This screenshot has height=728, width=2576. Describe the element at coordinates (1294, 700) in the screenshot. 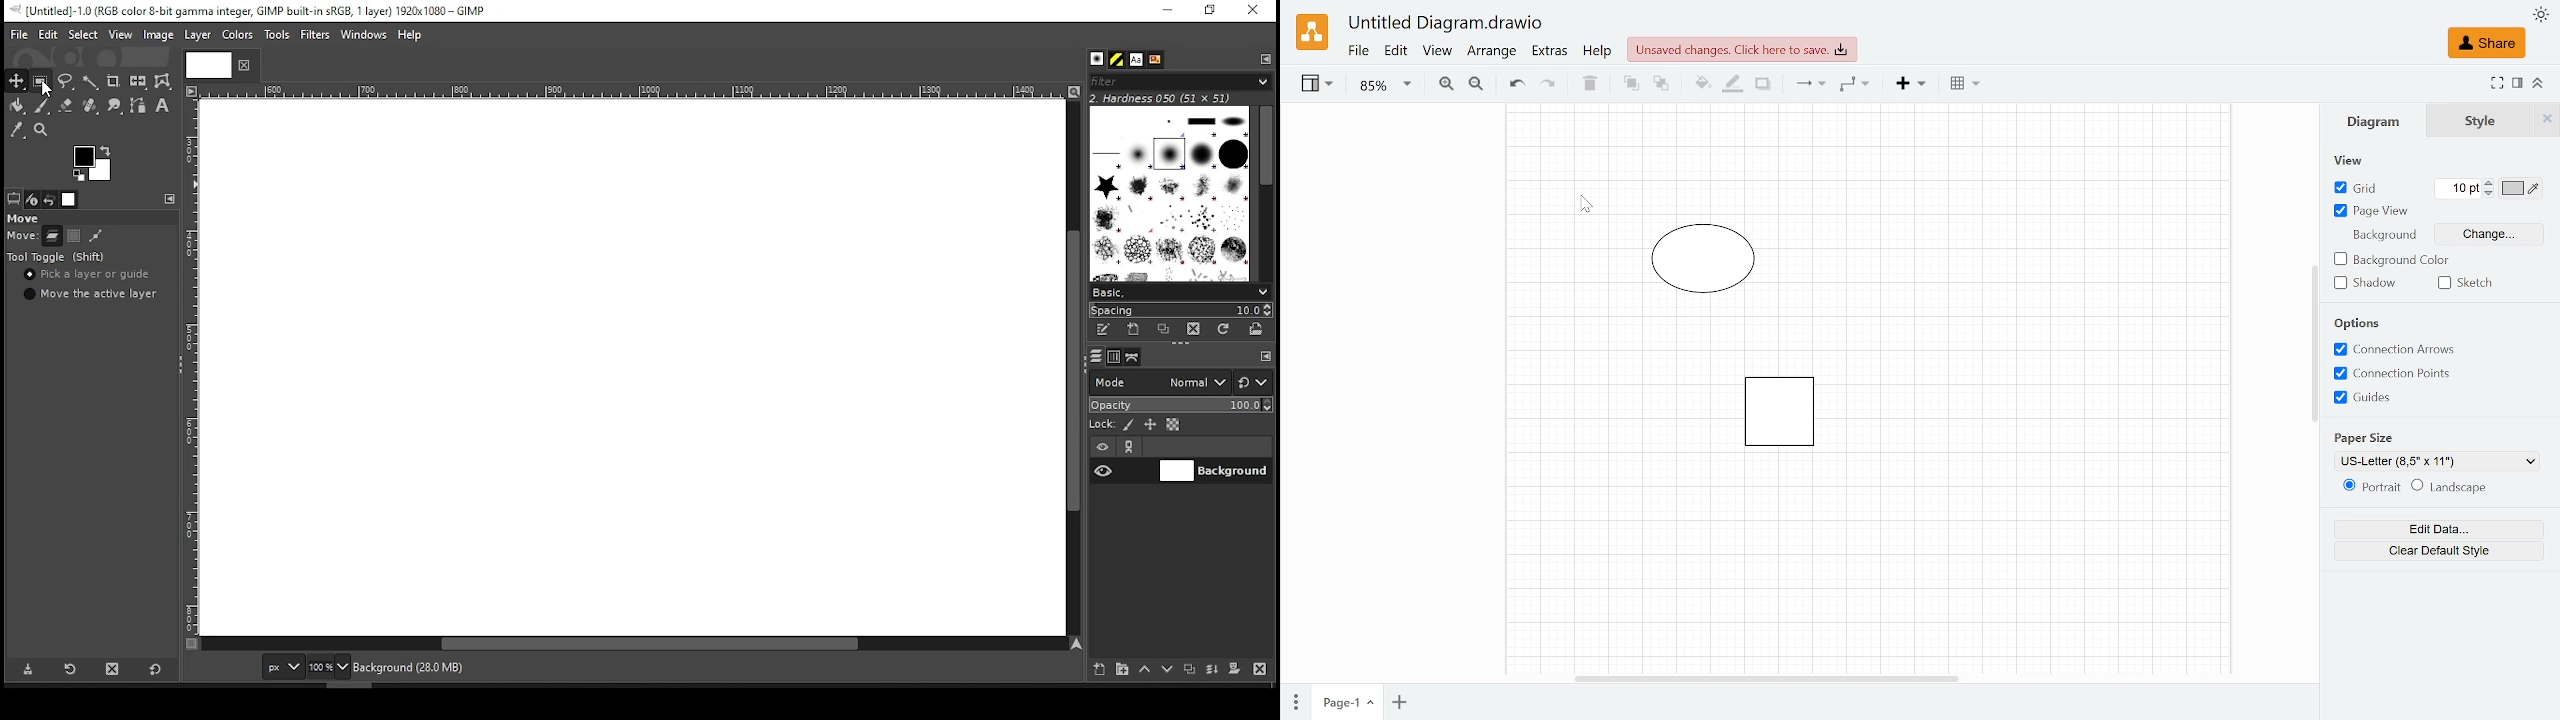

I see `Pages` at that location.